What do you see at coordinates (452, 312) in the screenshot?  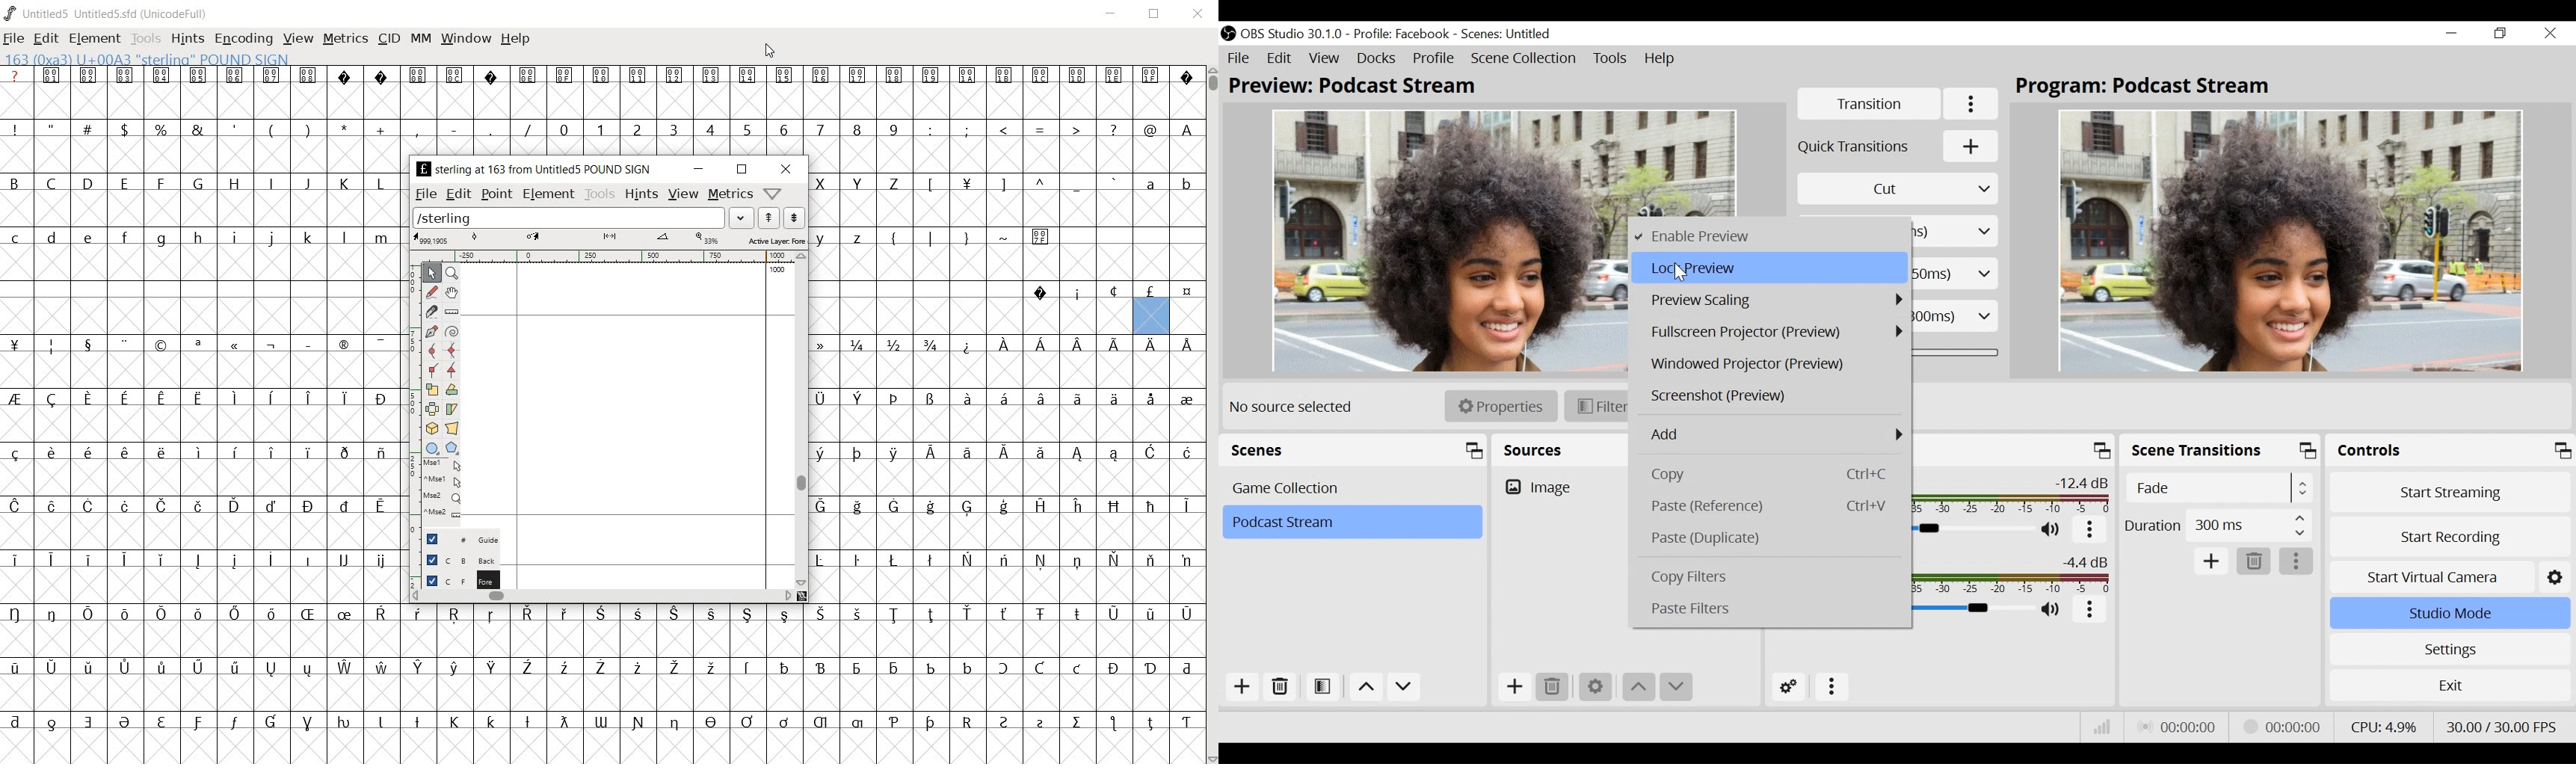 I see `Ruler` at bounding box center [452, 312].